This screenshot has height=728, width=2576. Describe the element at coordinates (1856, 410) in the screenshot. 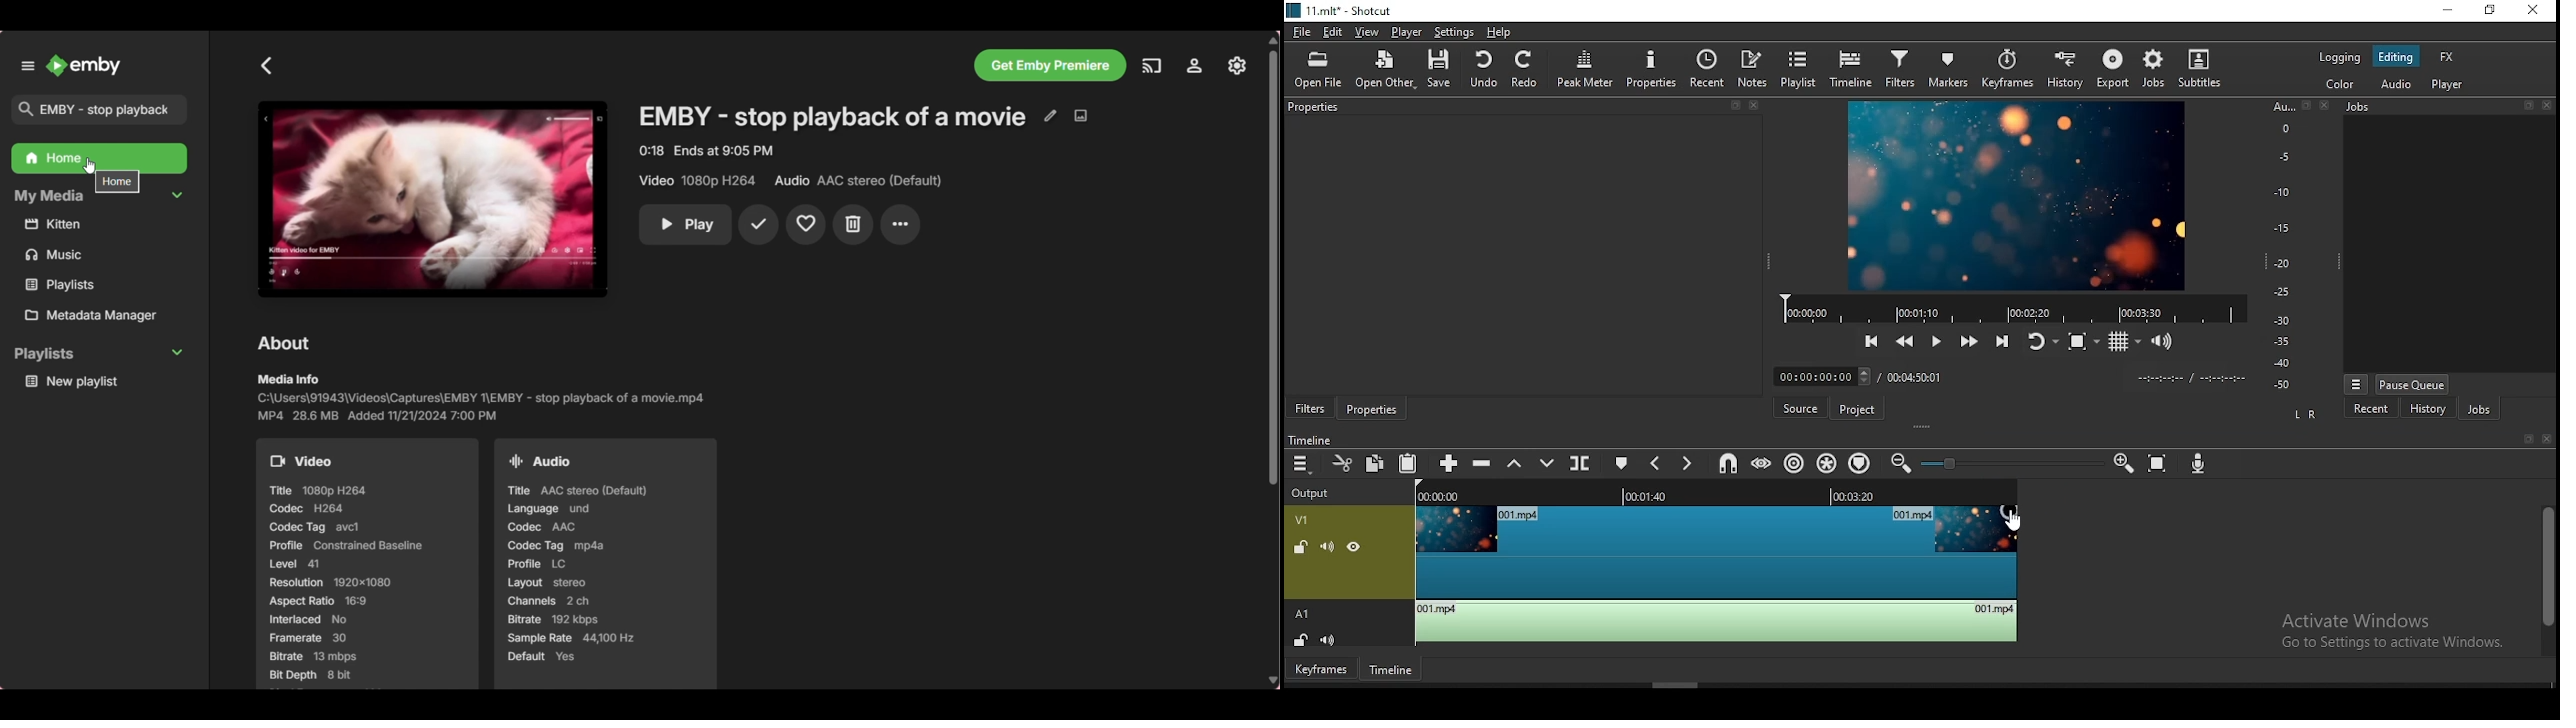

I see `project` at that location.